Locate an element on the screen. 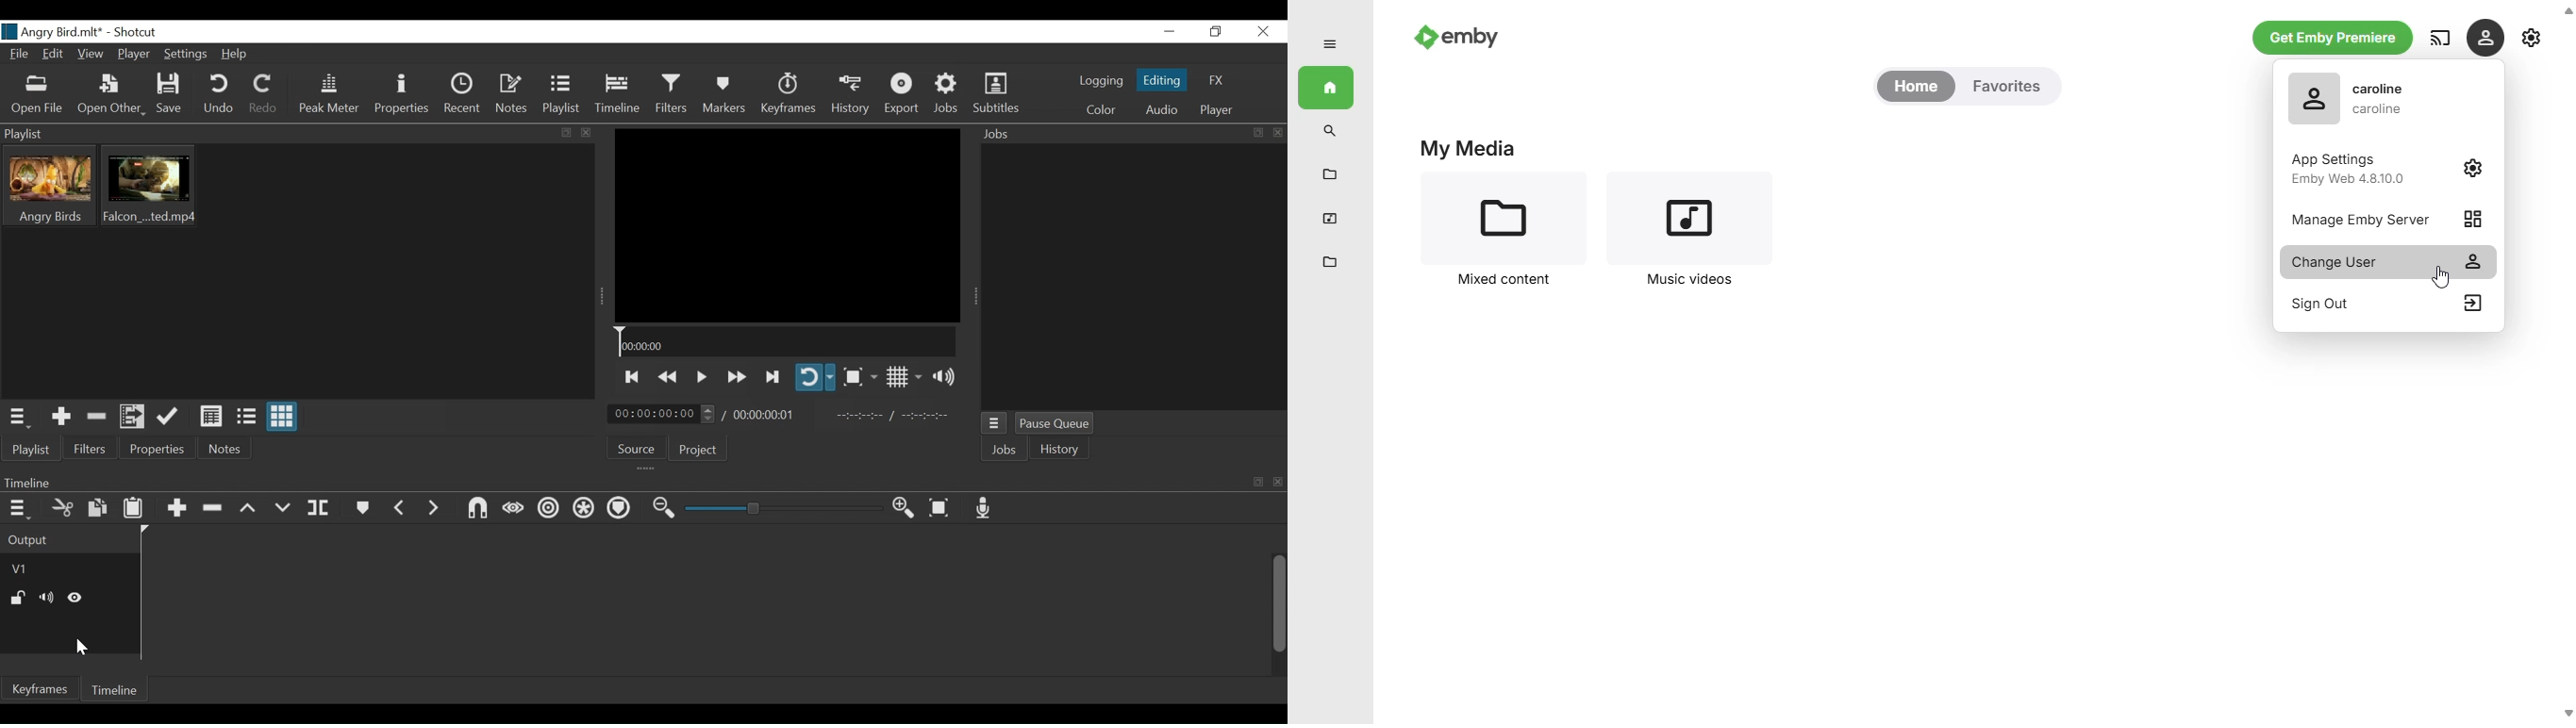  View as files is located at coordinates (247, 418).